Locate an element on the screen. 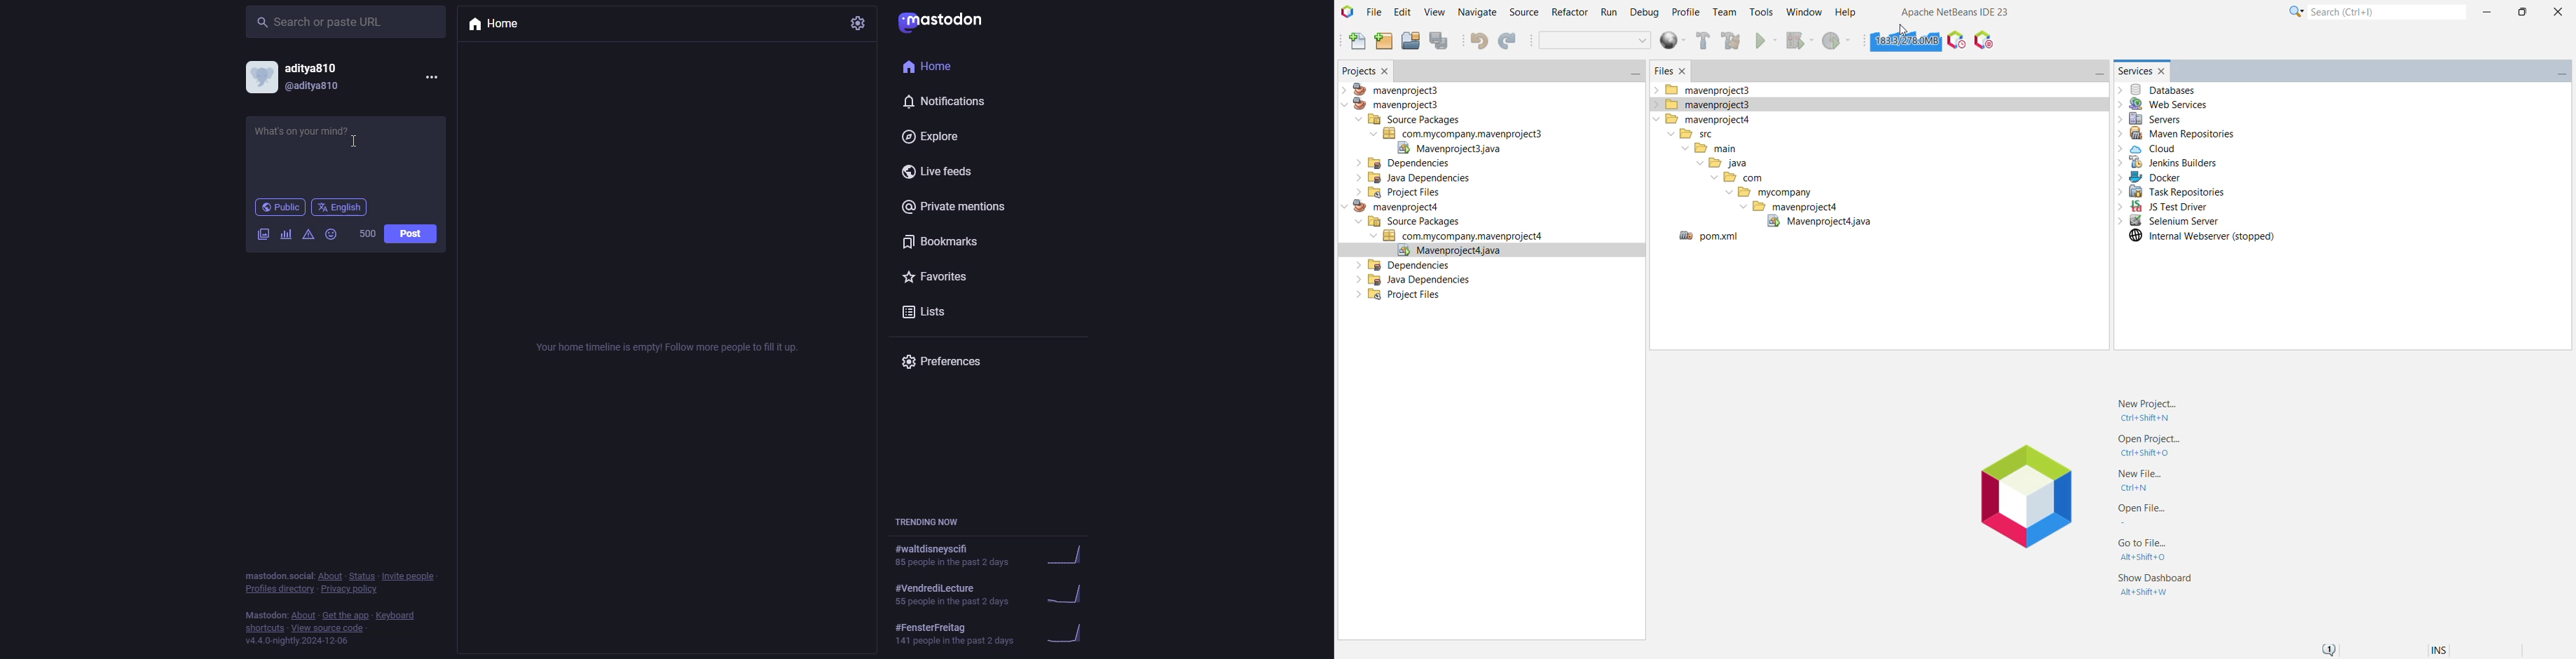 The image size is (2576, 672). Click for Category Selection is located at coordinates (2293, 14).